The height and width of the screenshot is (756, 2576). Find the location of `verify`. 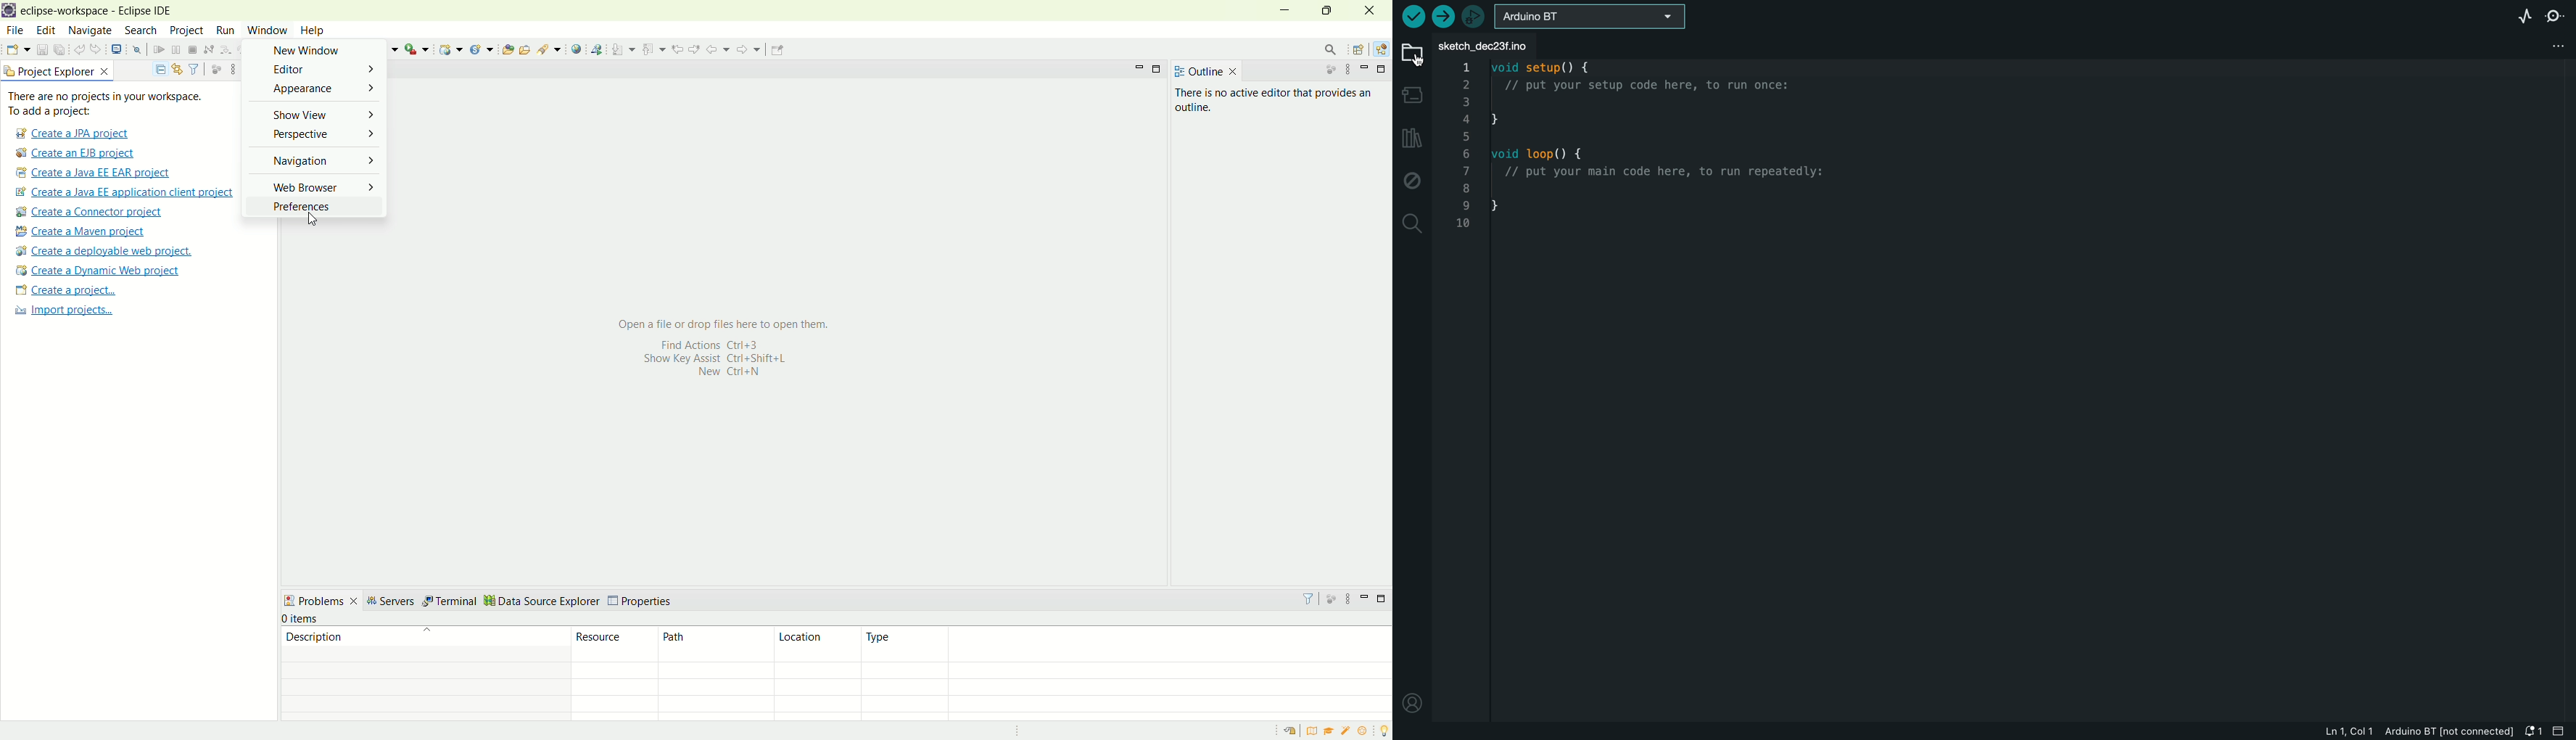

verify is located at coordinates (1412, 16).